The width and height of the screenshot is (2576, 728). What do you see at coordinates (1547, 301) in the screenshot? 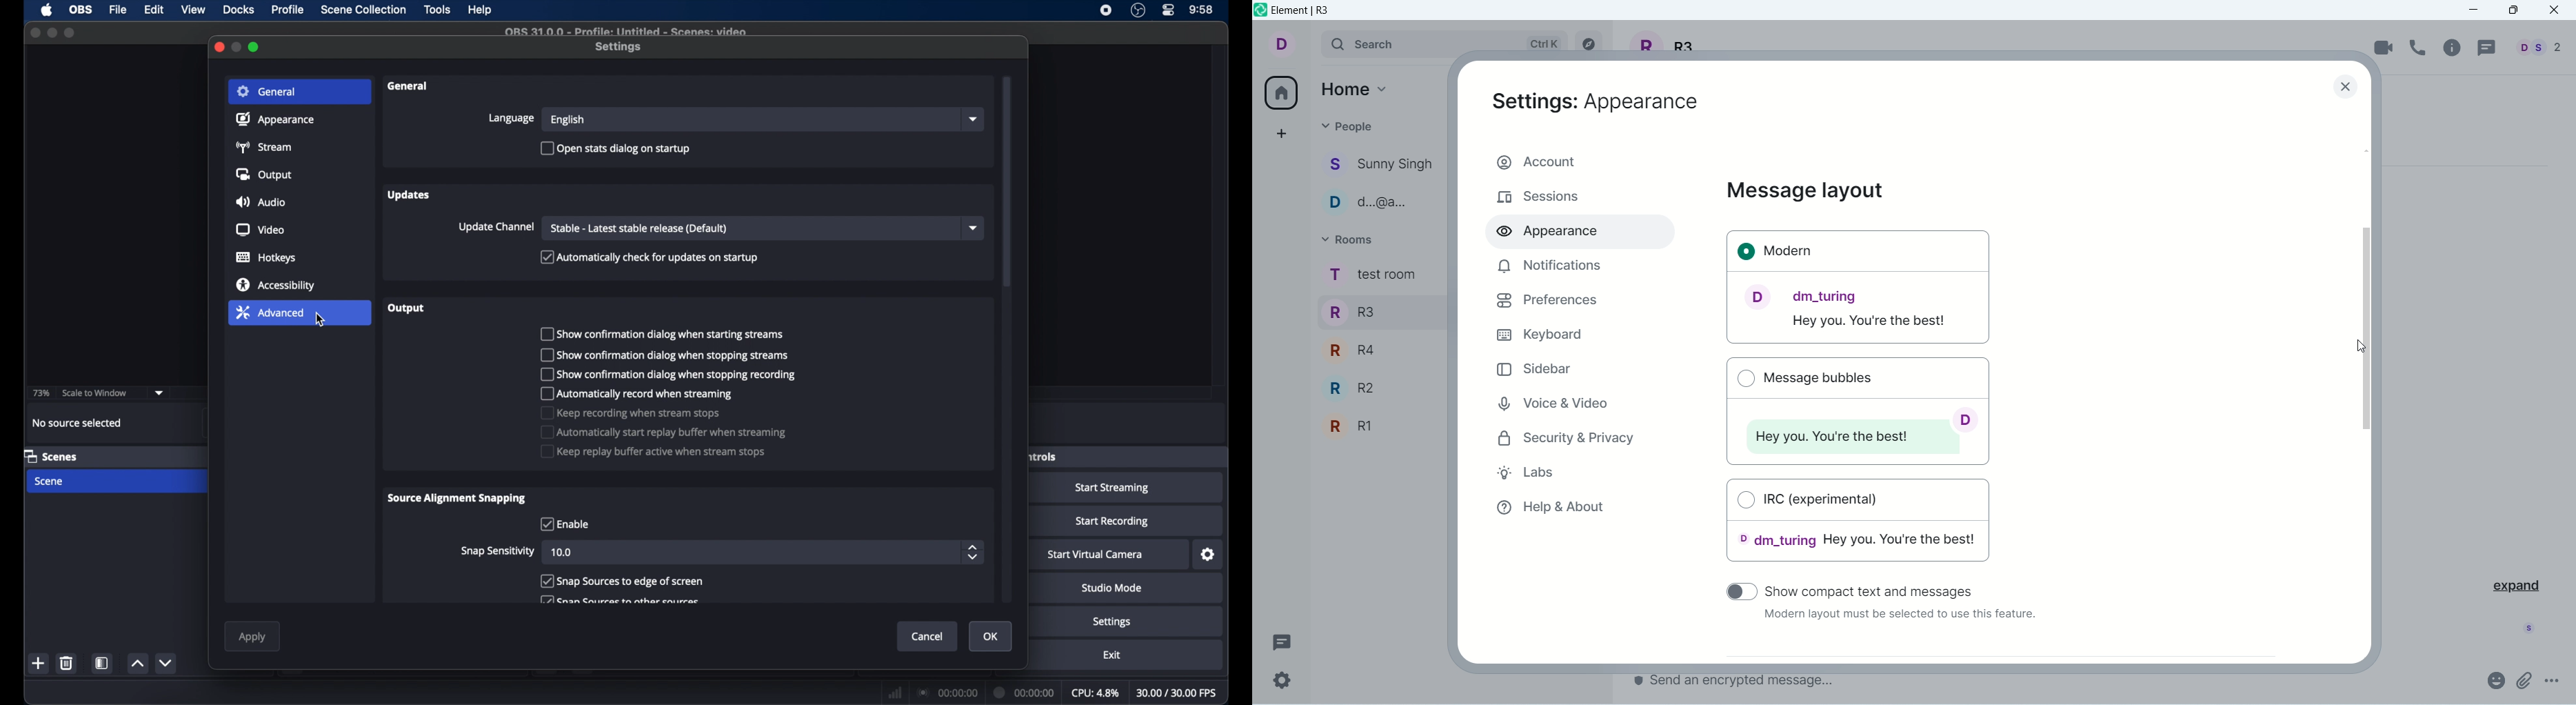
I see `preferences` at bounding box center [1547, 301].